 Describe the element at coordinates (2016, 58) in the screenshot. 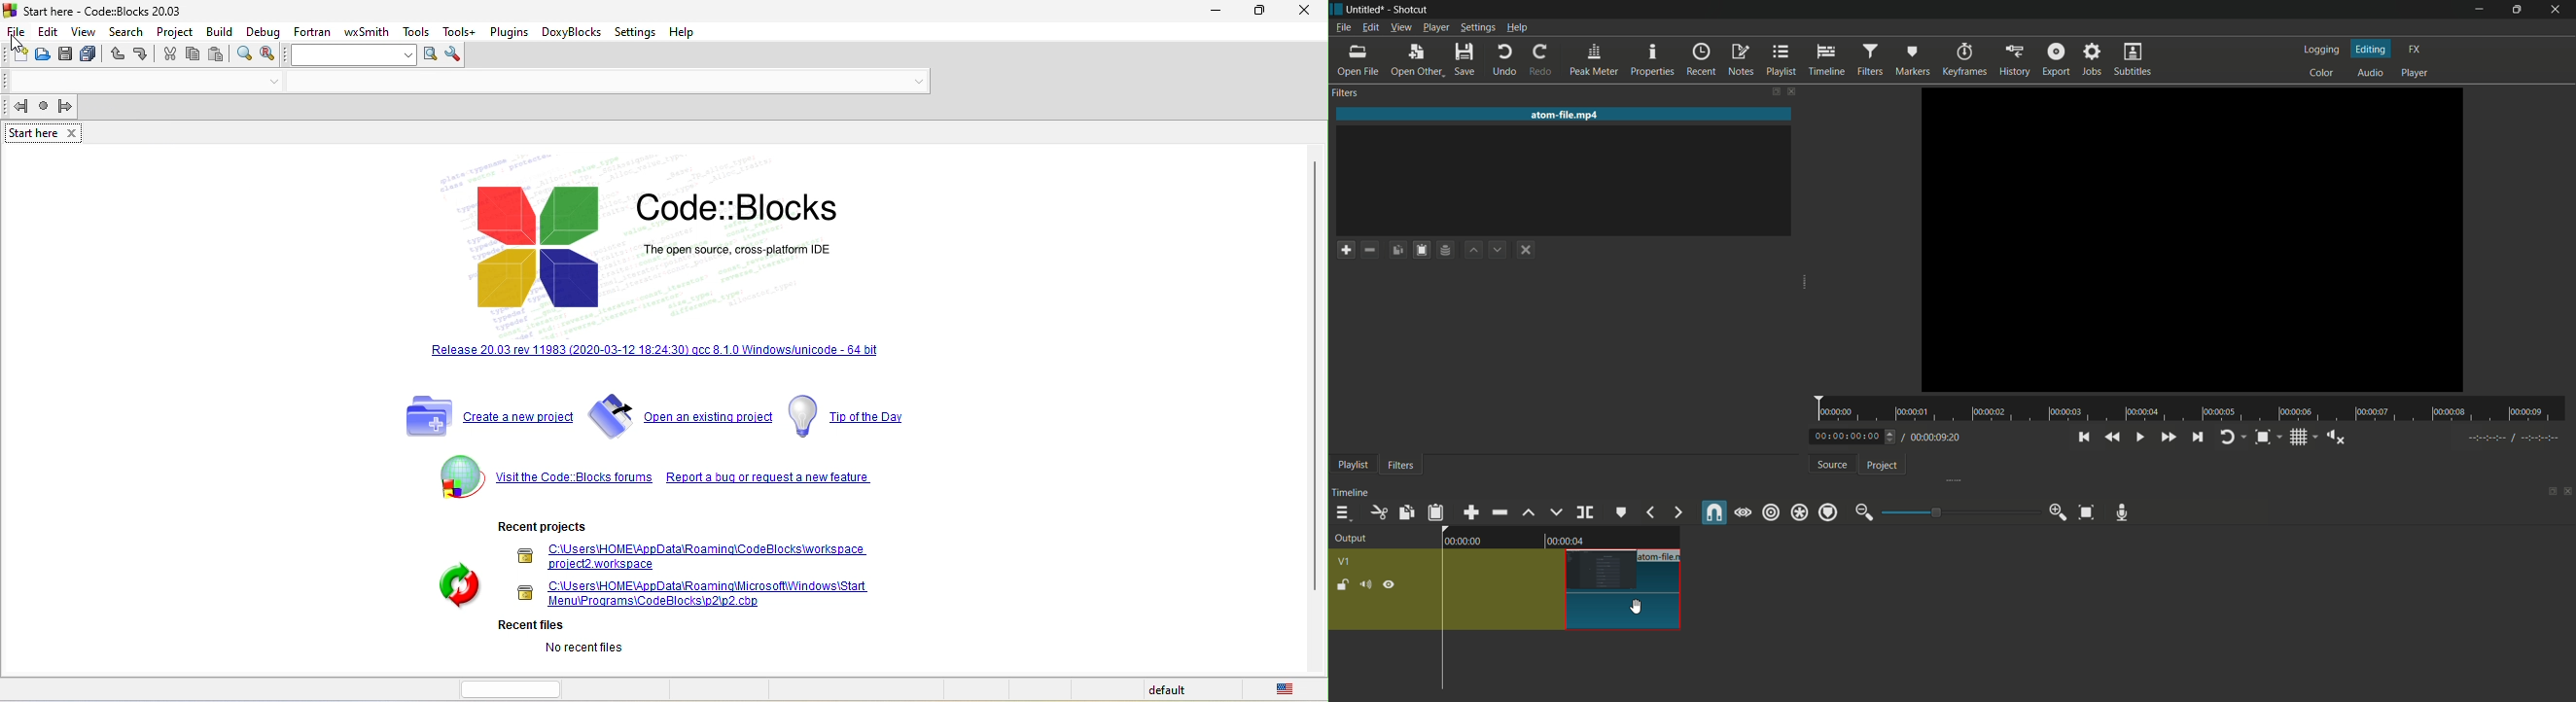

I see `history` at that location.